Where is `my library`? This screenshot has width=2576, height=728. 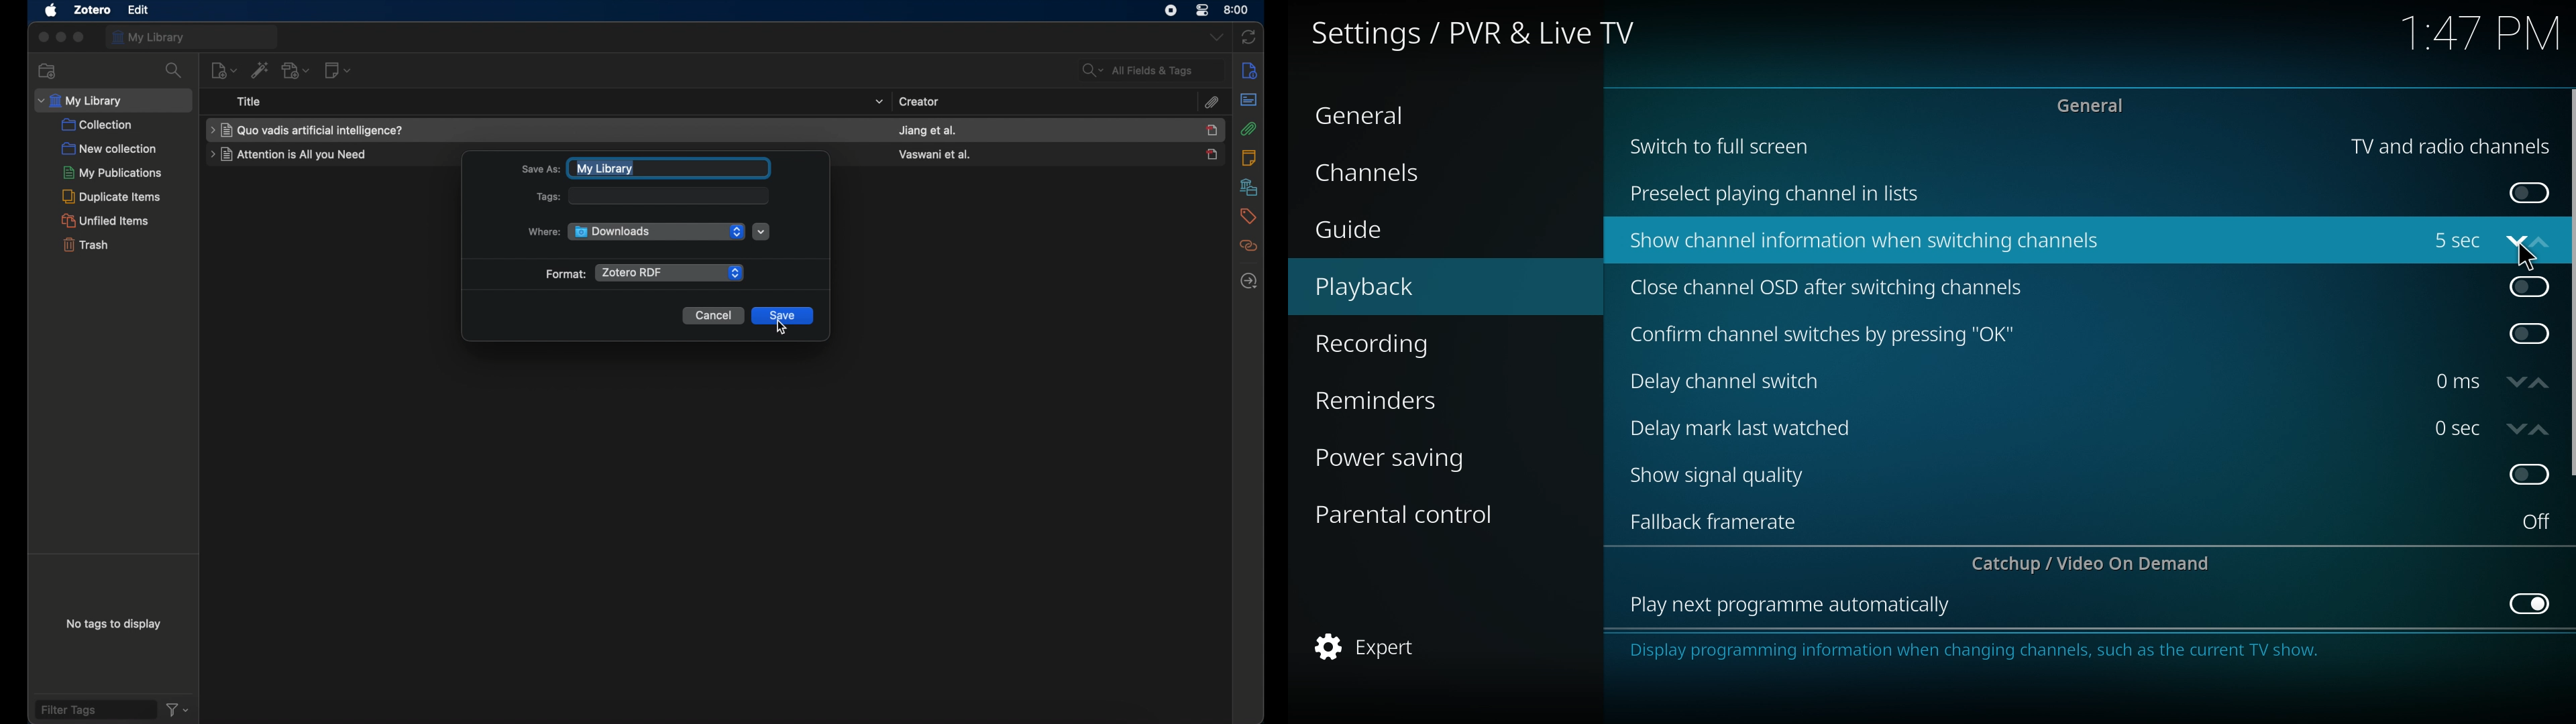
my library is located at coordinates (604, 168).